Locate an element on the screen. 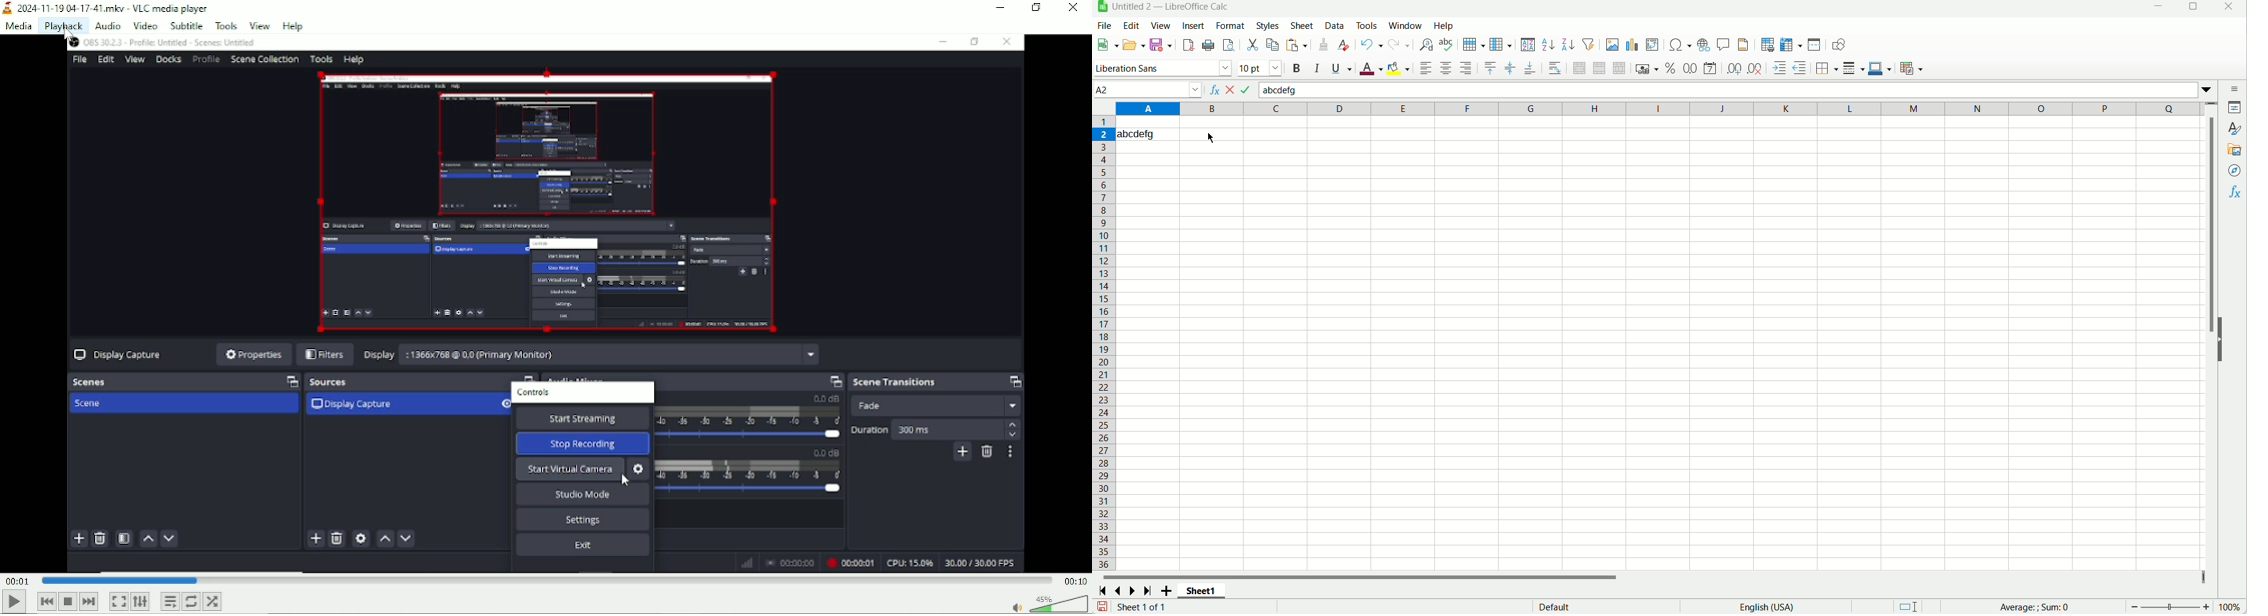  align right is located at coordinates (1466, 67).